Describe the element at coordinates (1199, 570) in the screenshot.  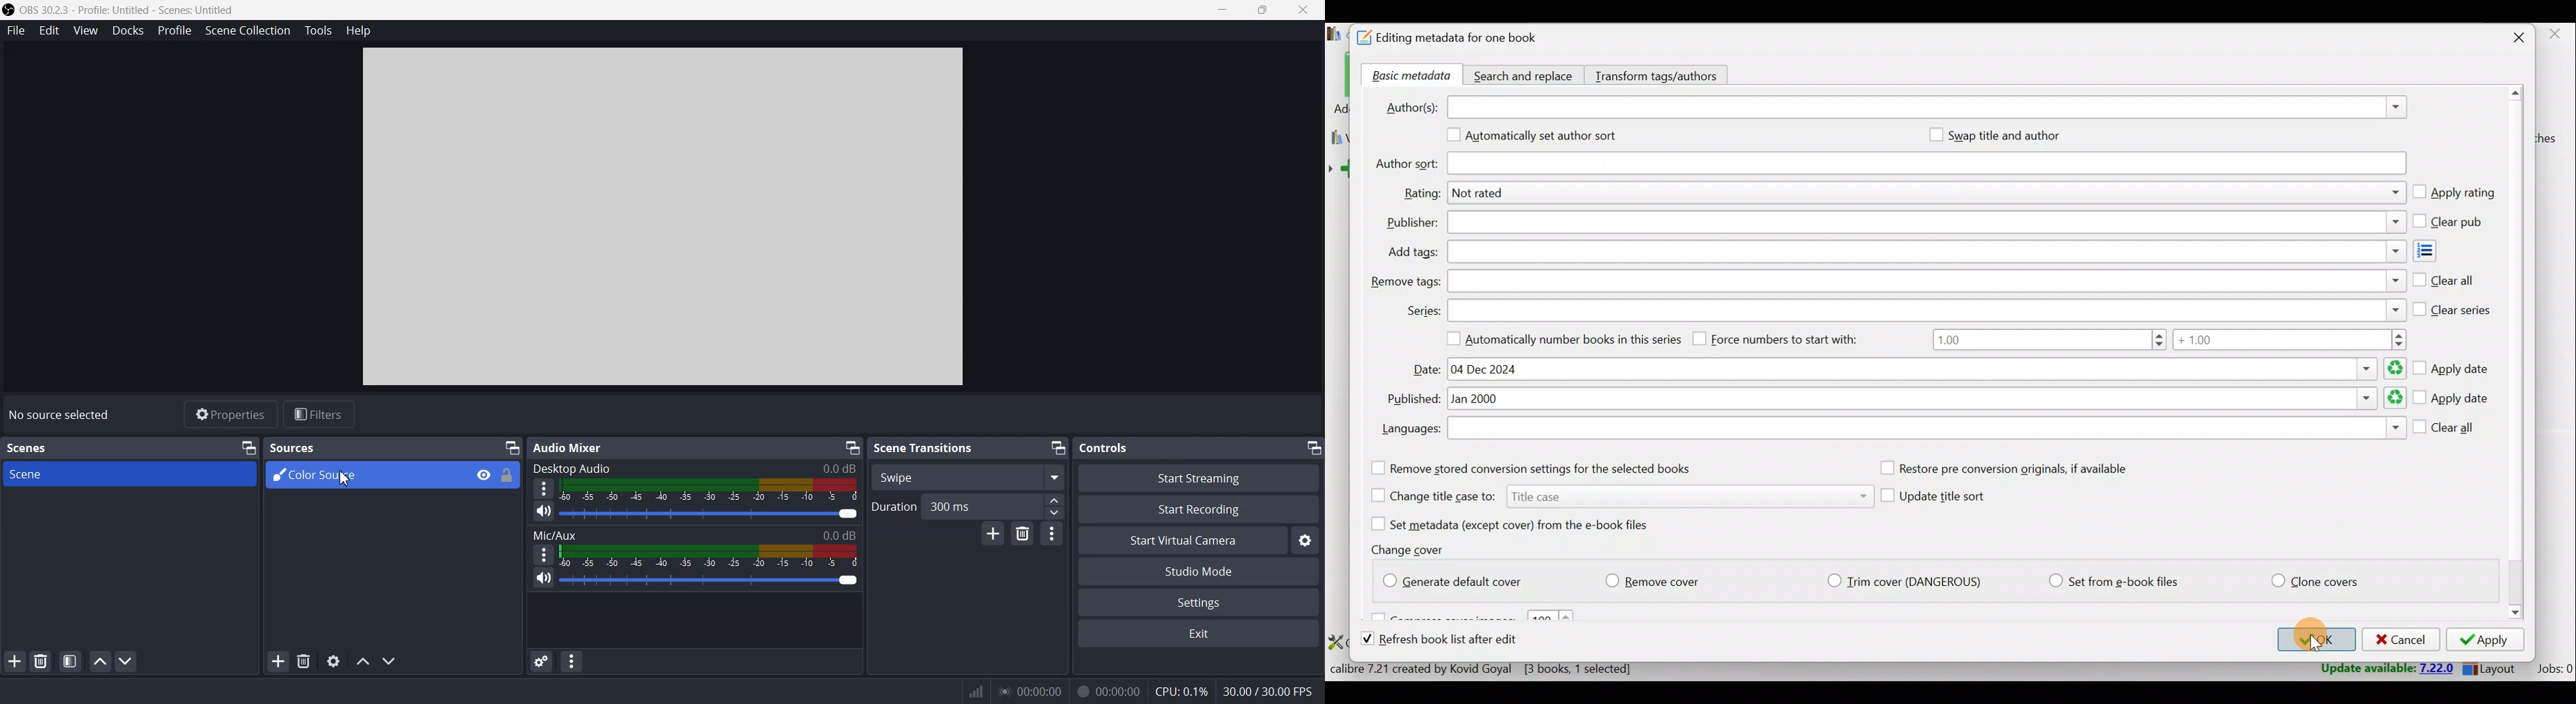
I see `Studio Mode` at that location.